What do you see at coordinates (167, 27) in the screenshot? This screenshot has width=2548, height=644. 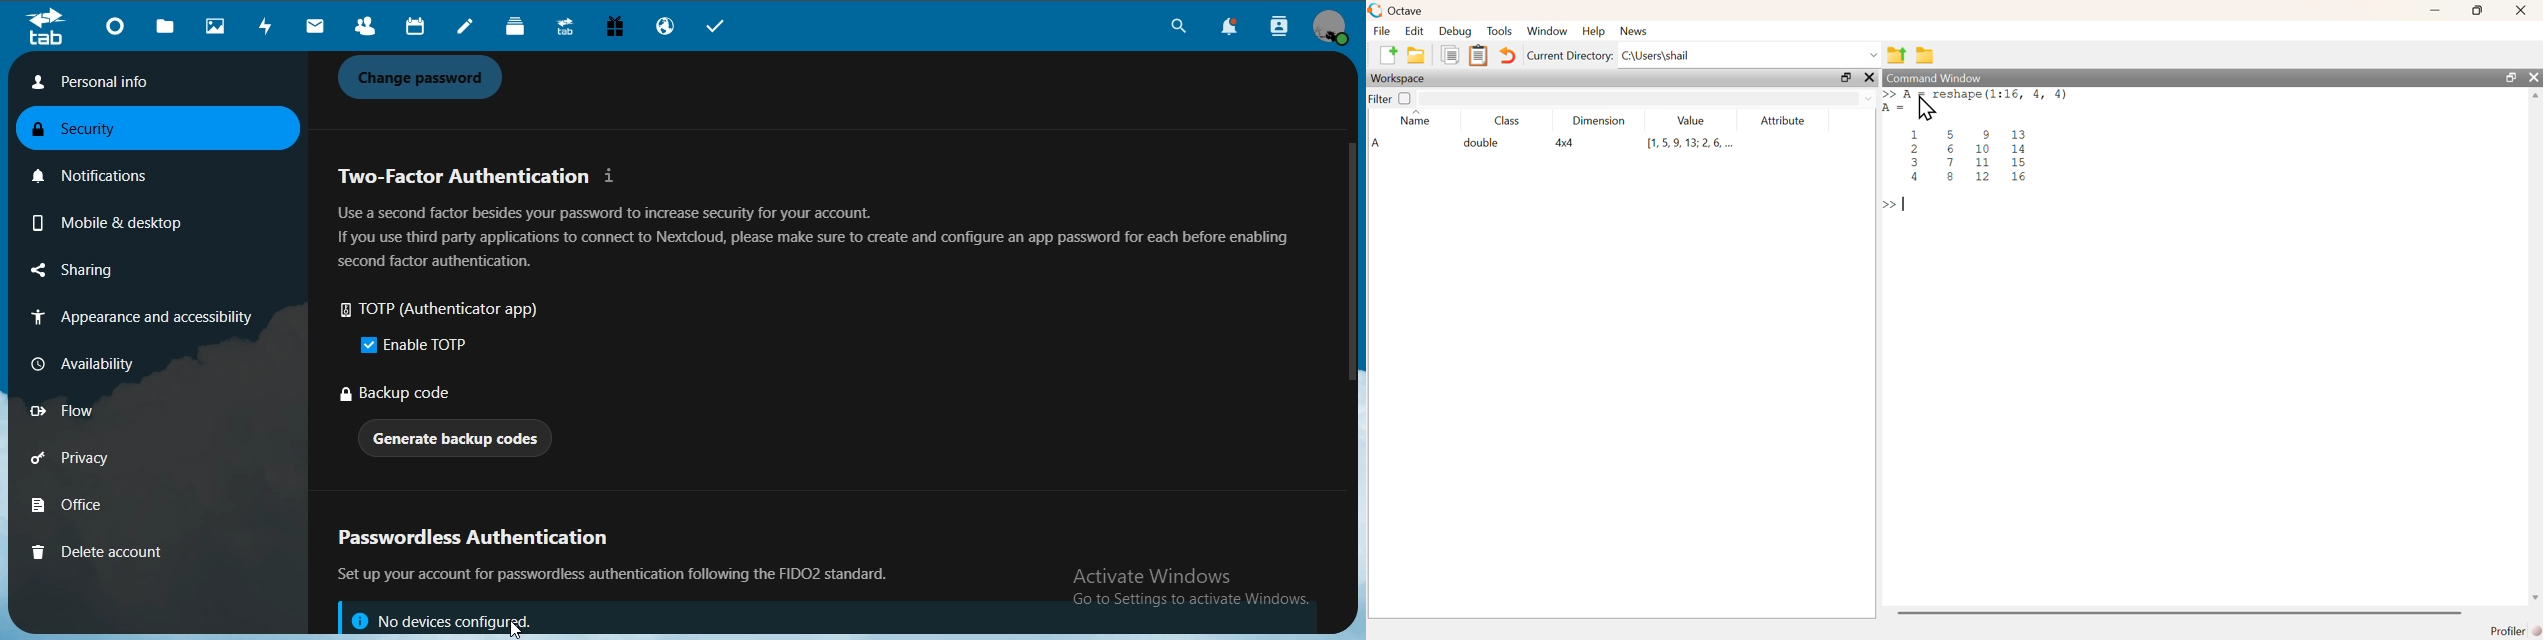 I see `files` at bounding box center [167, 27].